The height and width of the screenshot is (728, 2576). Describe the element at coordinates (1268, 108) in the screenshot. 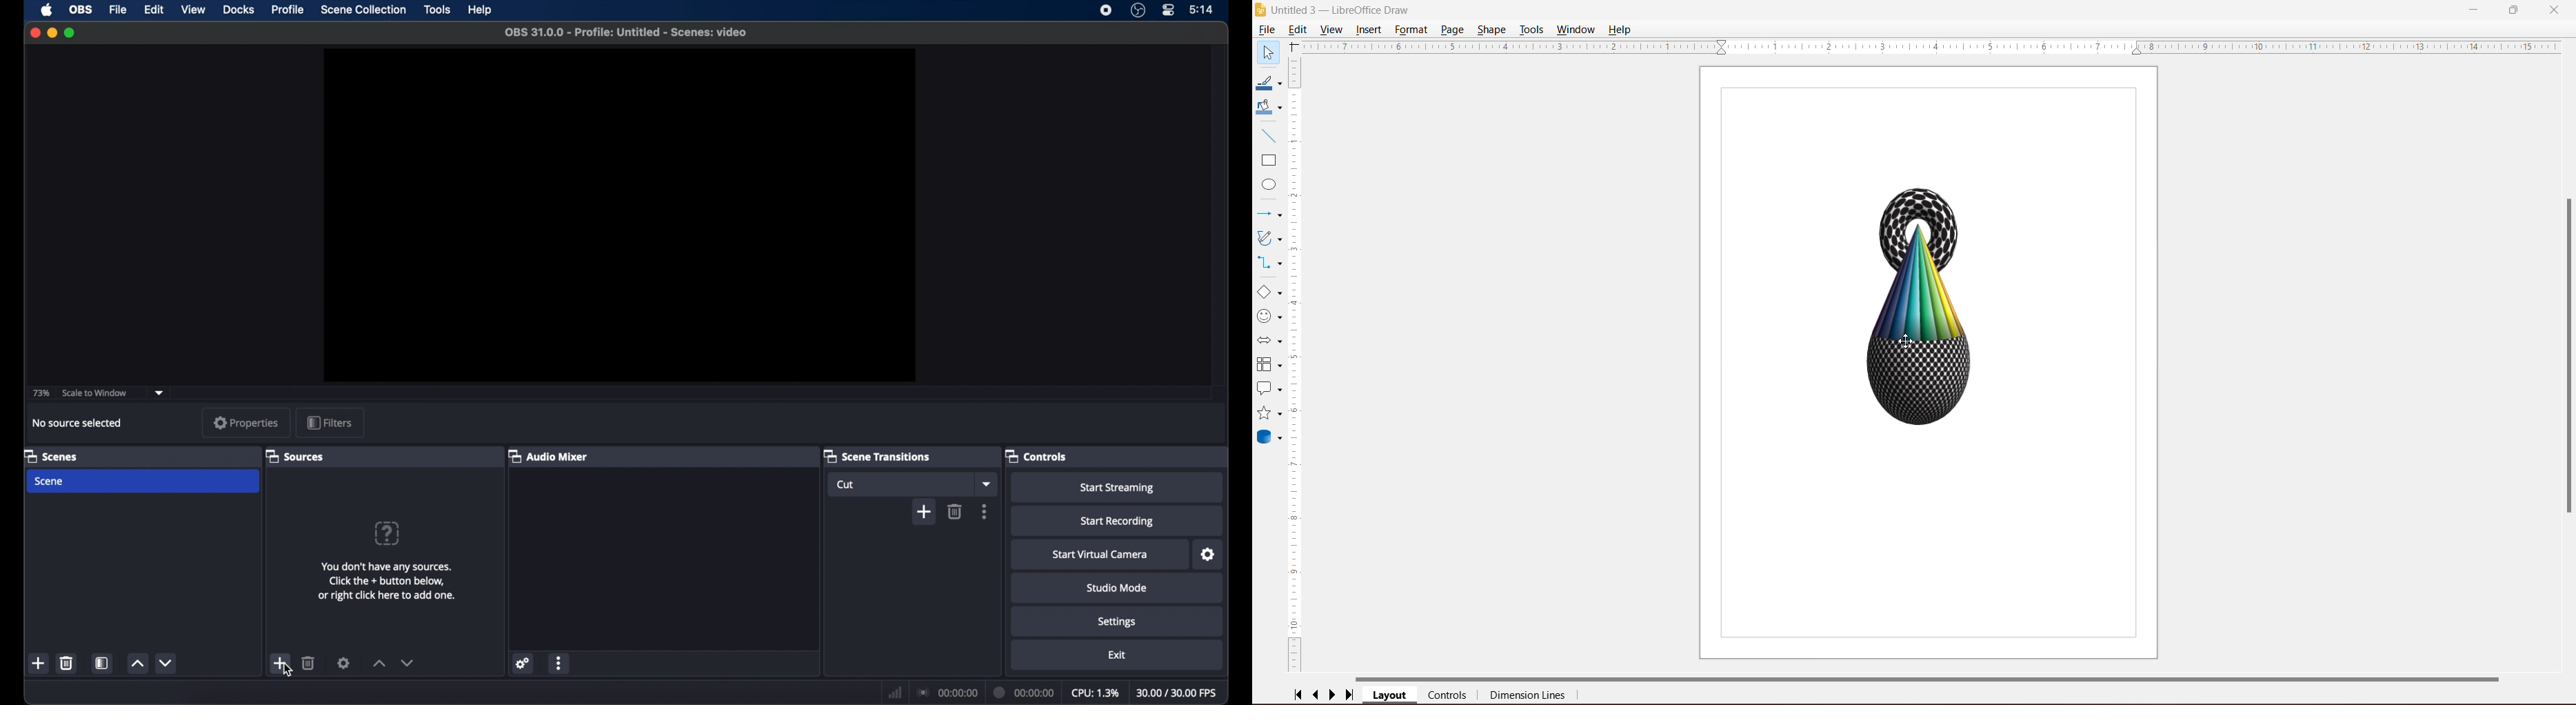

I see `Fill Color` at that location.